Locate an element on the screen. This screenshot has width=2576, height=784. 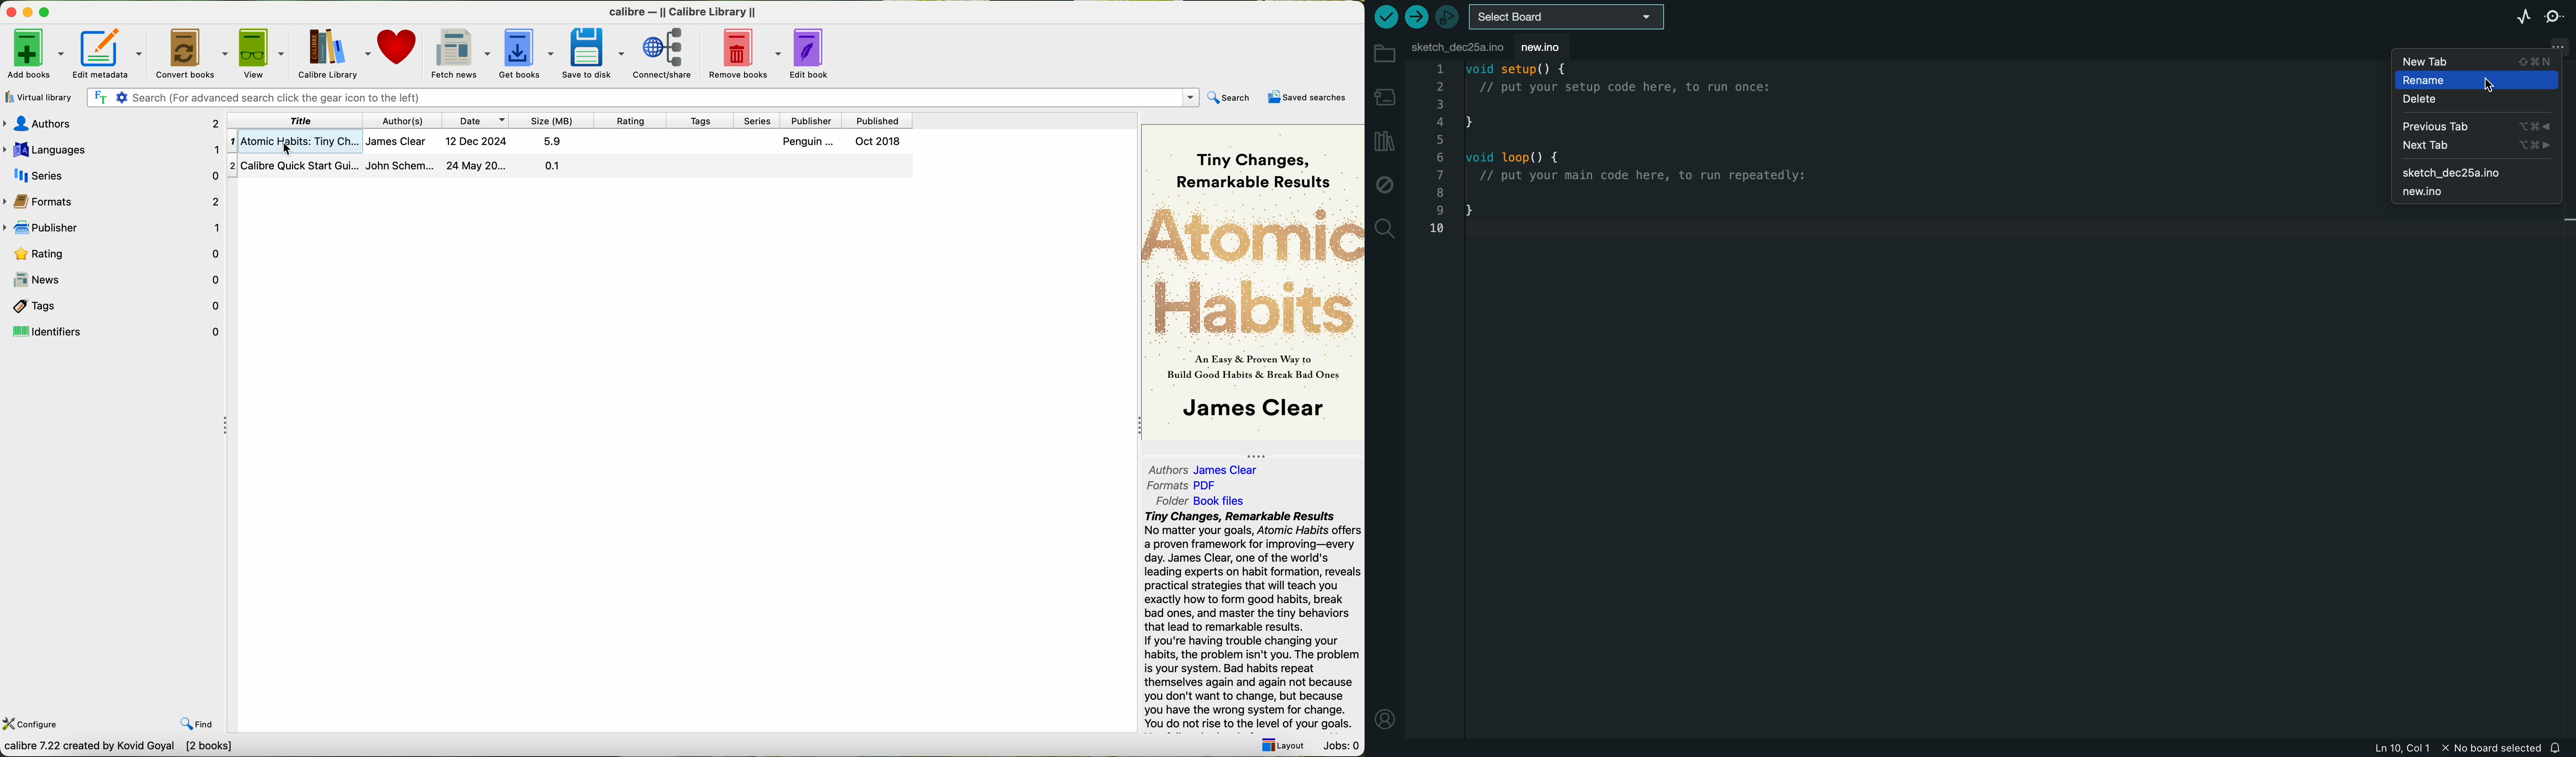
series is located at coordinates (758, 121).